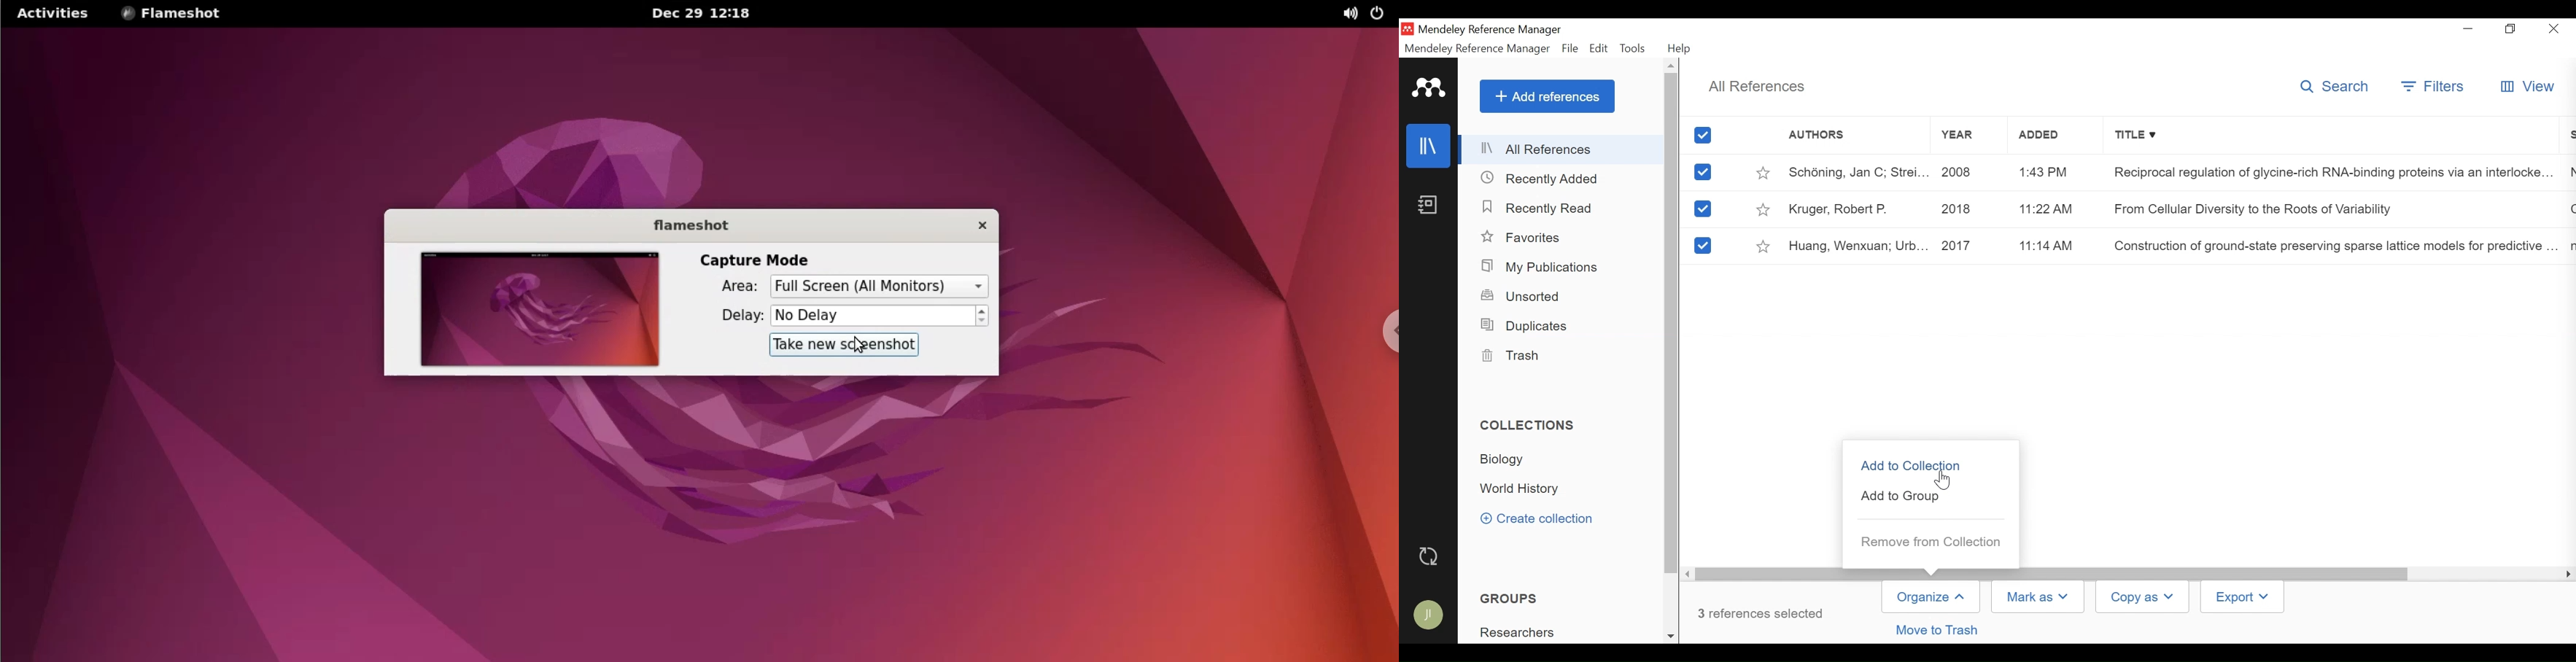 This screenshot has height=672, width=2576. Describe the element at coordinates (1931, 542) in the screenshot. I see `Remove from Collection` at that location.